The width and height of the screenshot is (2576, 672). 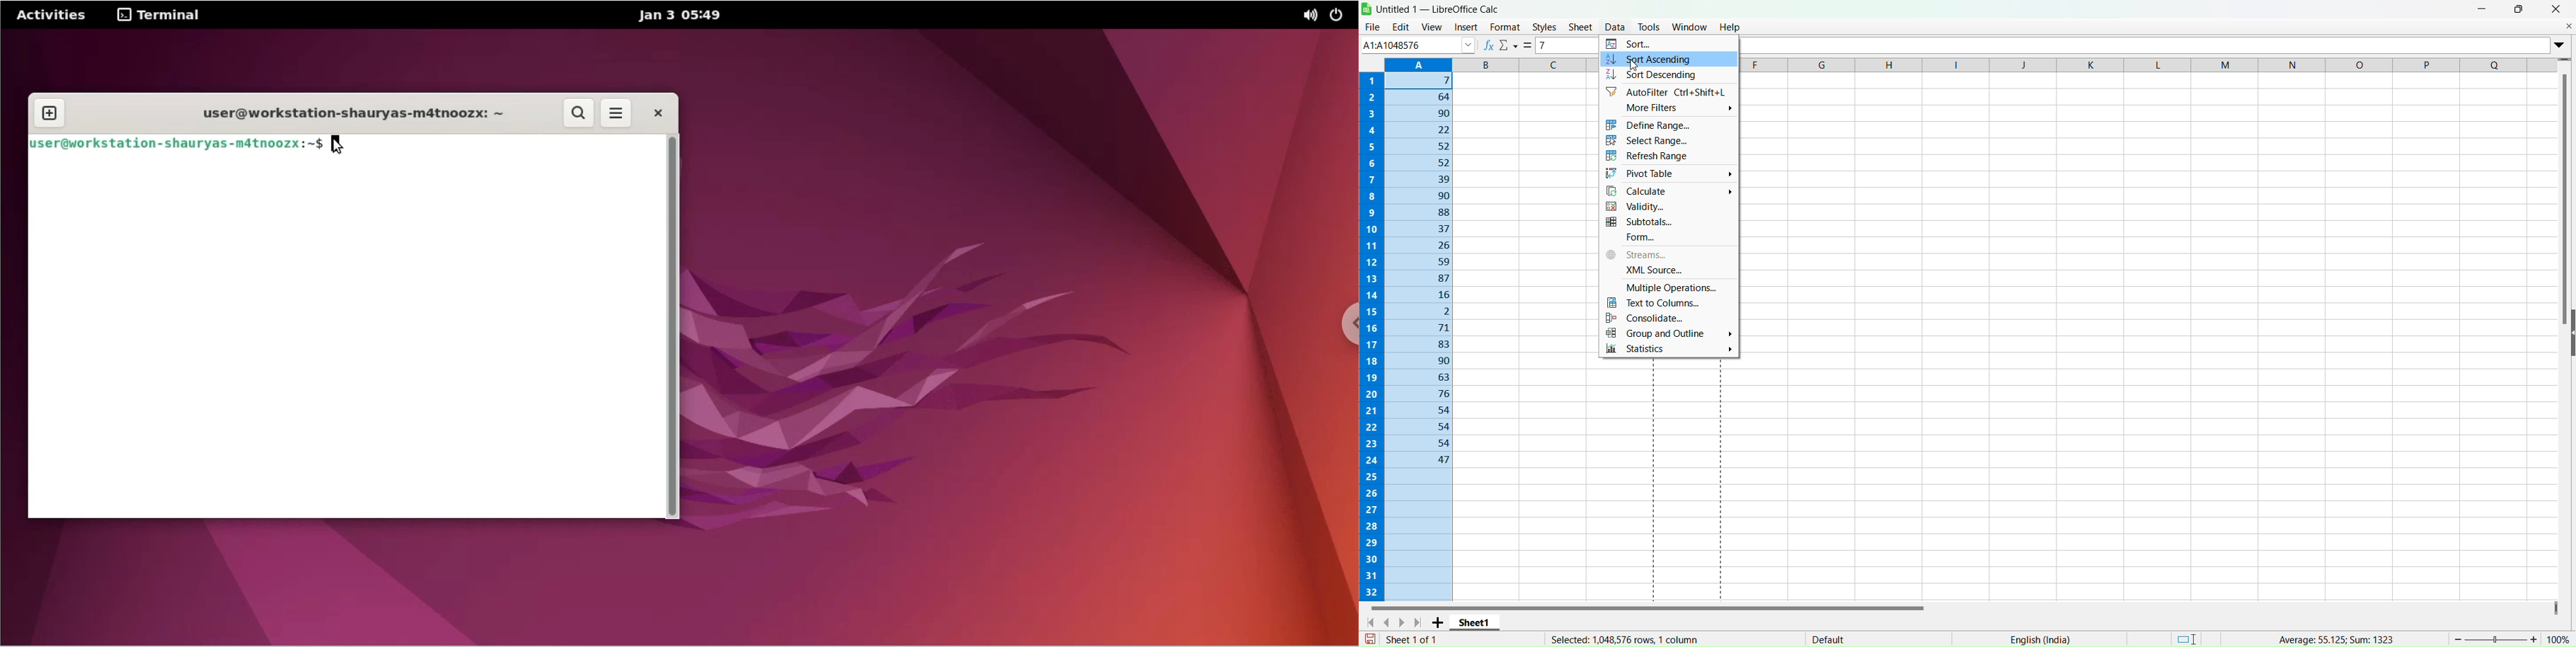 I want to click on Tools, so click(x=1651, y=23).